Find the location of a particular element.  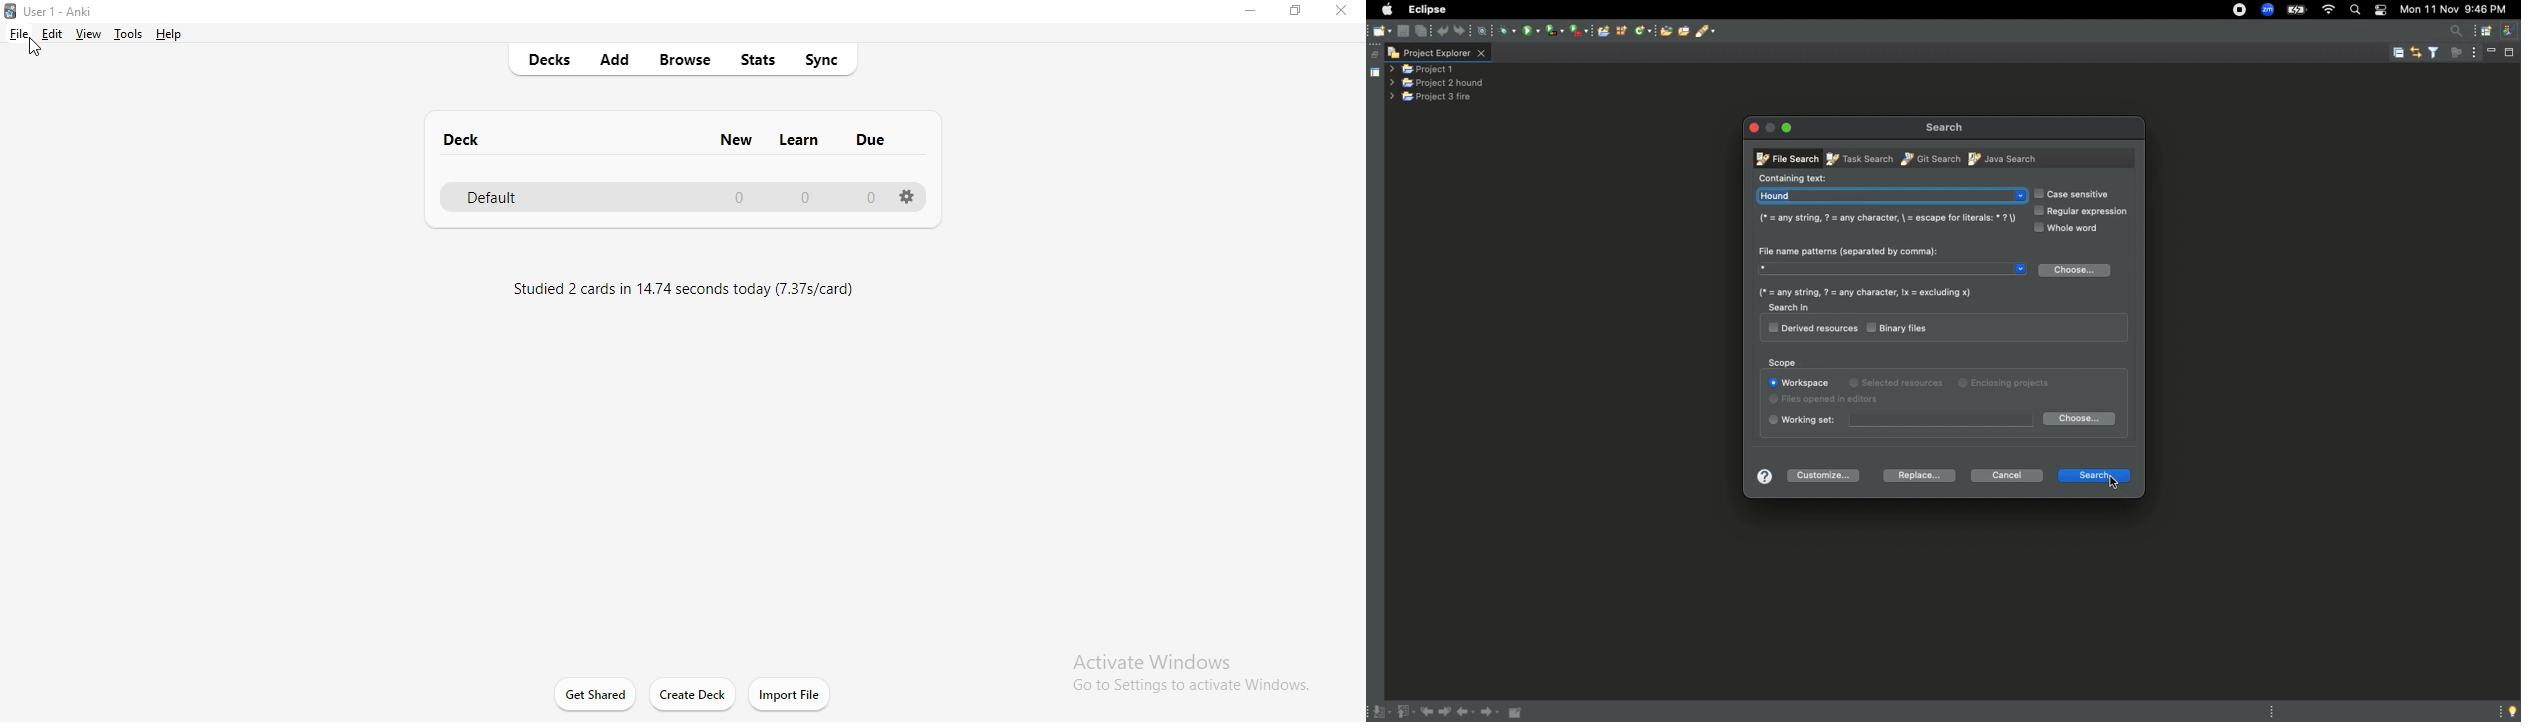

view is located at coordinates (88, 33).